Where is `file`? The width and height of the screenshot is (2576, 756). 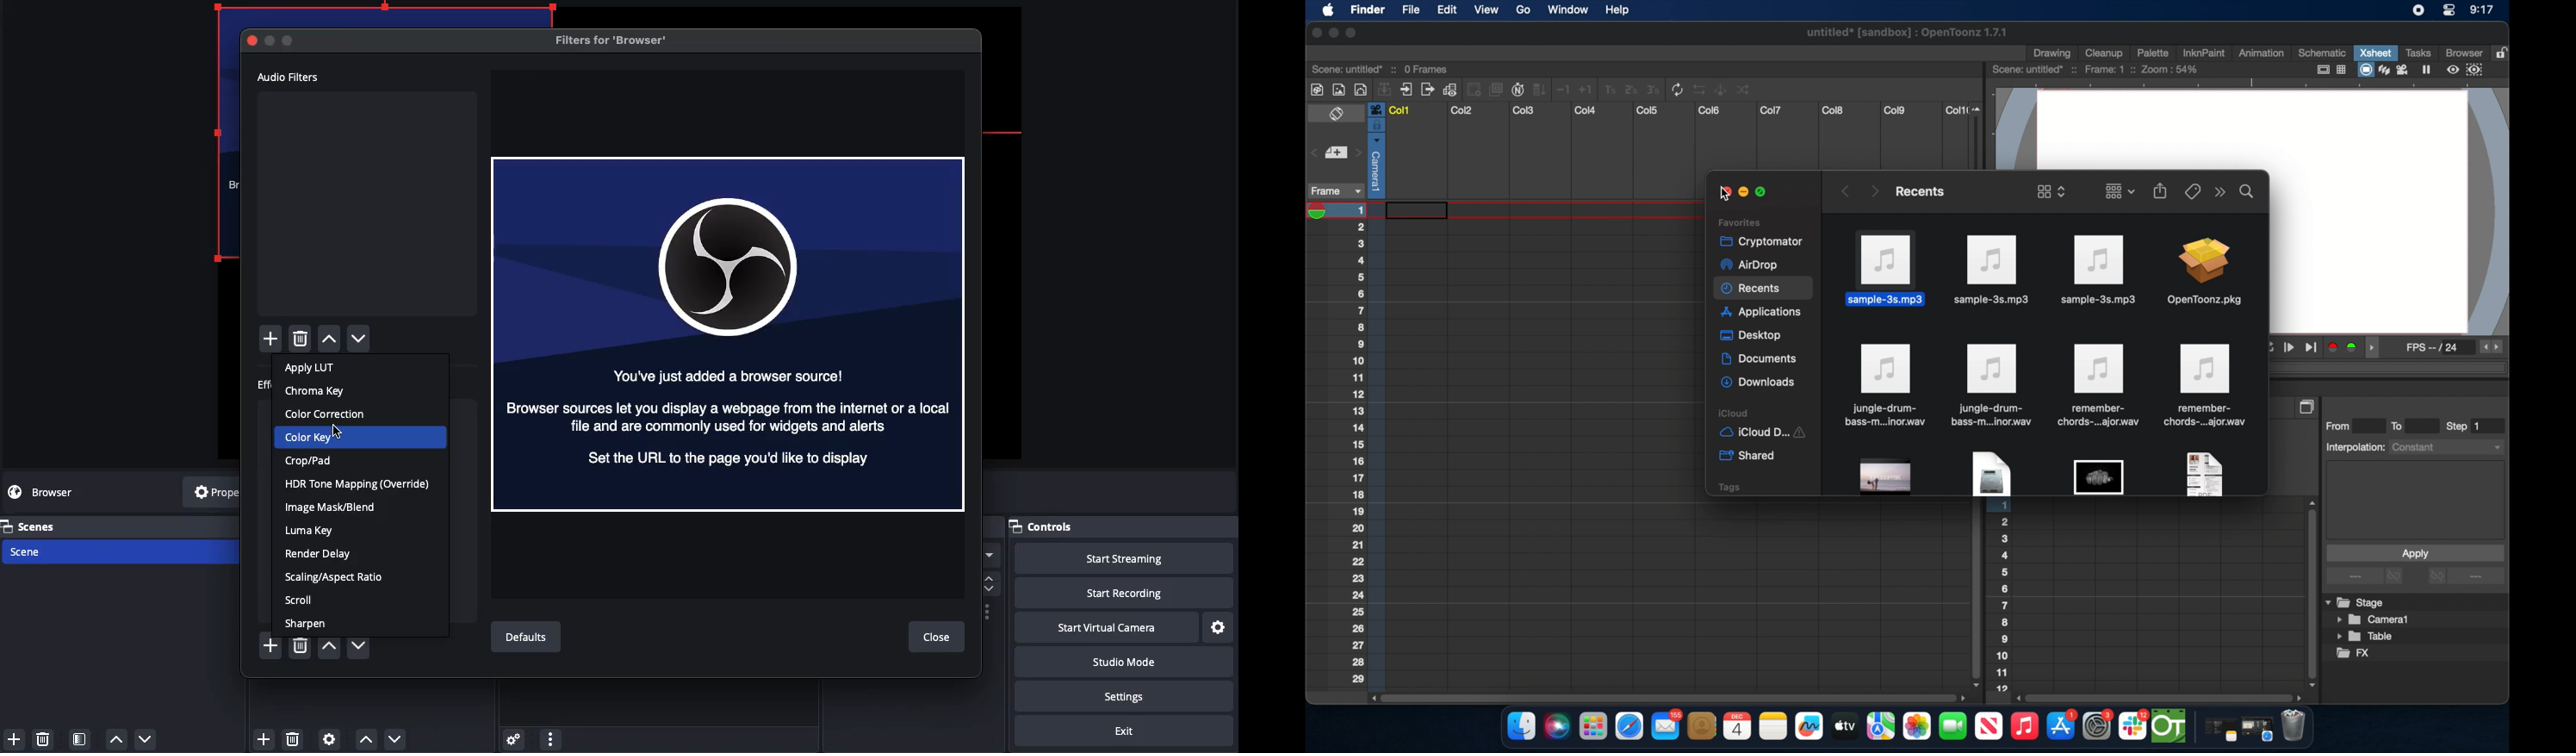
file is located at coordinates (2207, 386).